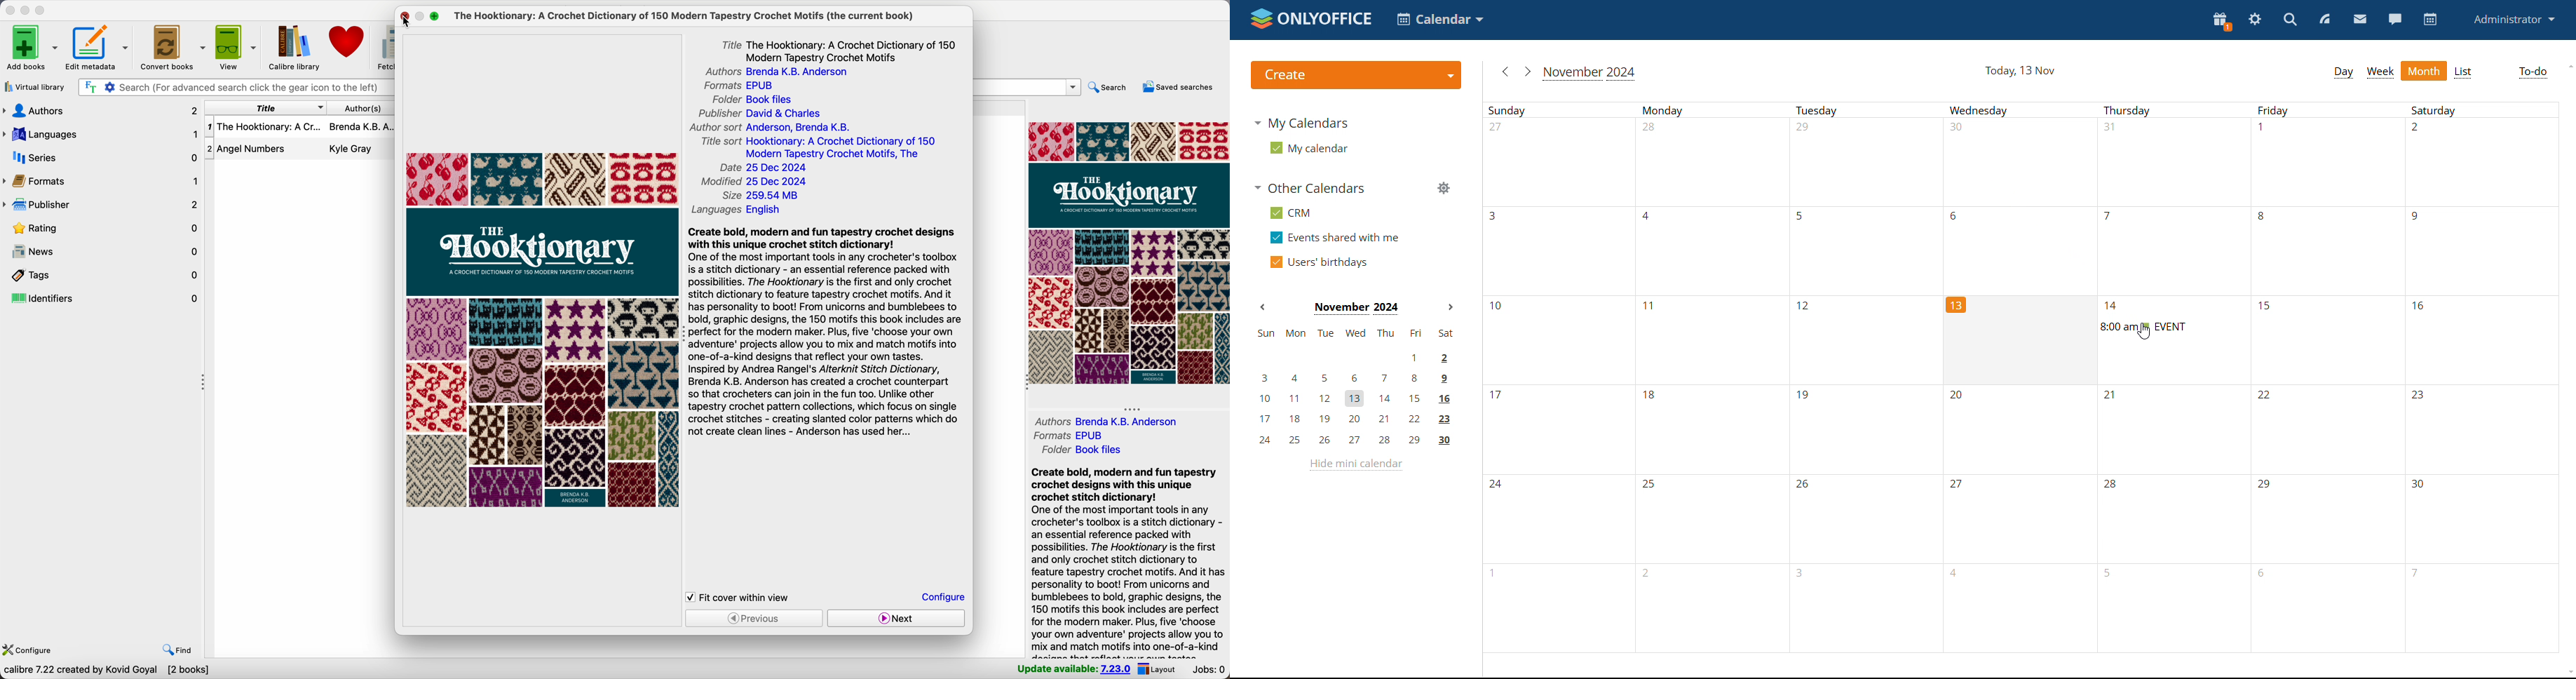  What do you see at coordinates (2359, 19) in the screenshot?
I see `mail` at bounding box center [2359, 19].